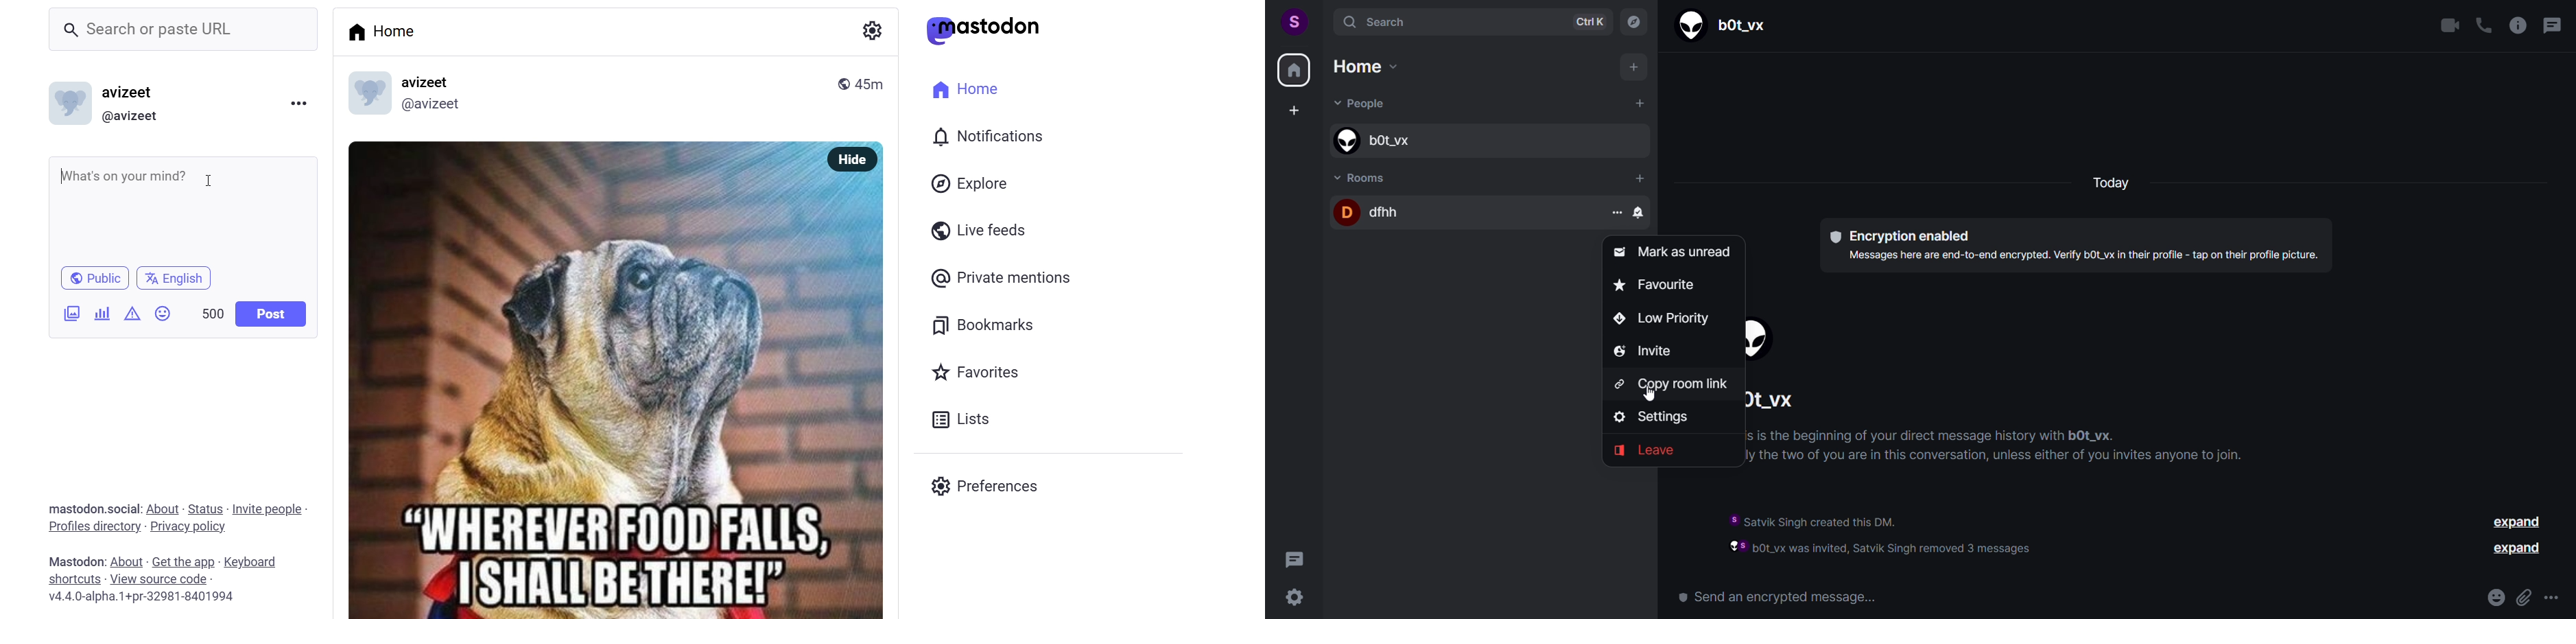  What do you see at coordinates (1727, 27) in the screenshot?
I see `people name` at bounding box center [1727, 27].